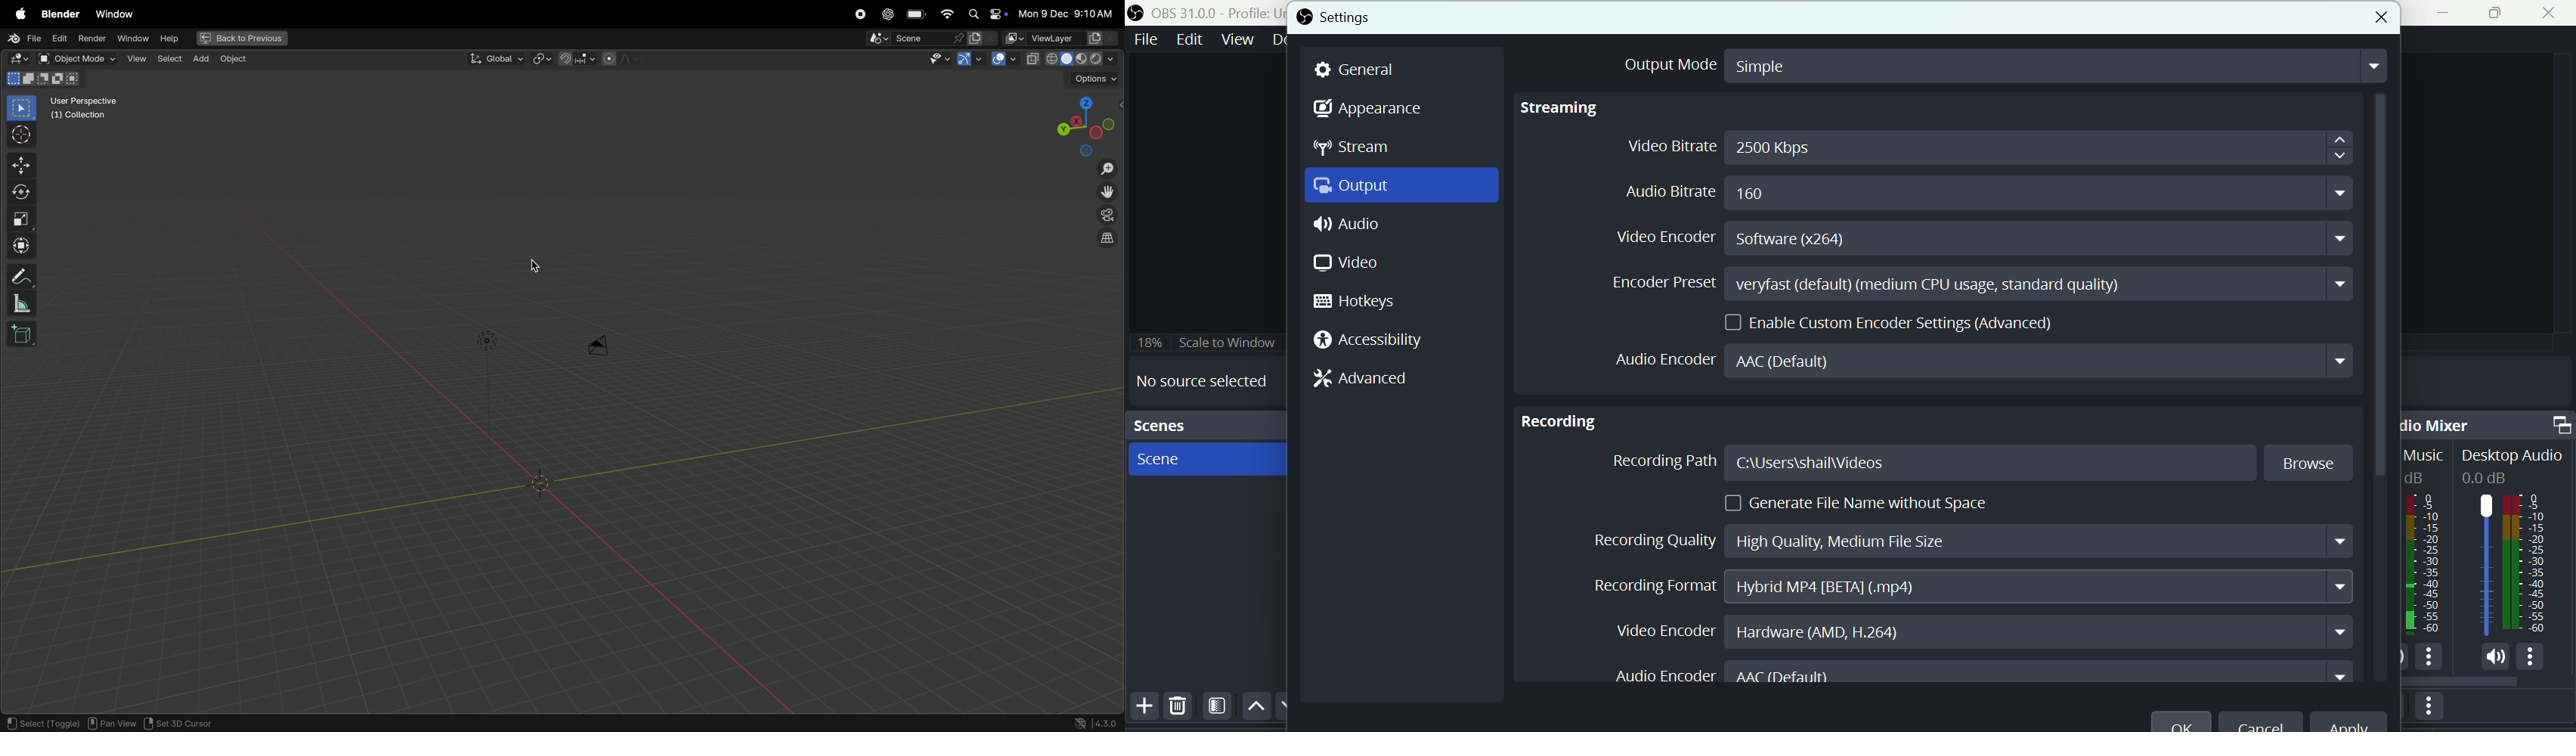 The image size is (2576, 756). I want to click on Hybrid MP4 [BETA] (.MP4), so click(2042, 584).